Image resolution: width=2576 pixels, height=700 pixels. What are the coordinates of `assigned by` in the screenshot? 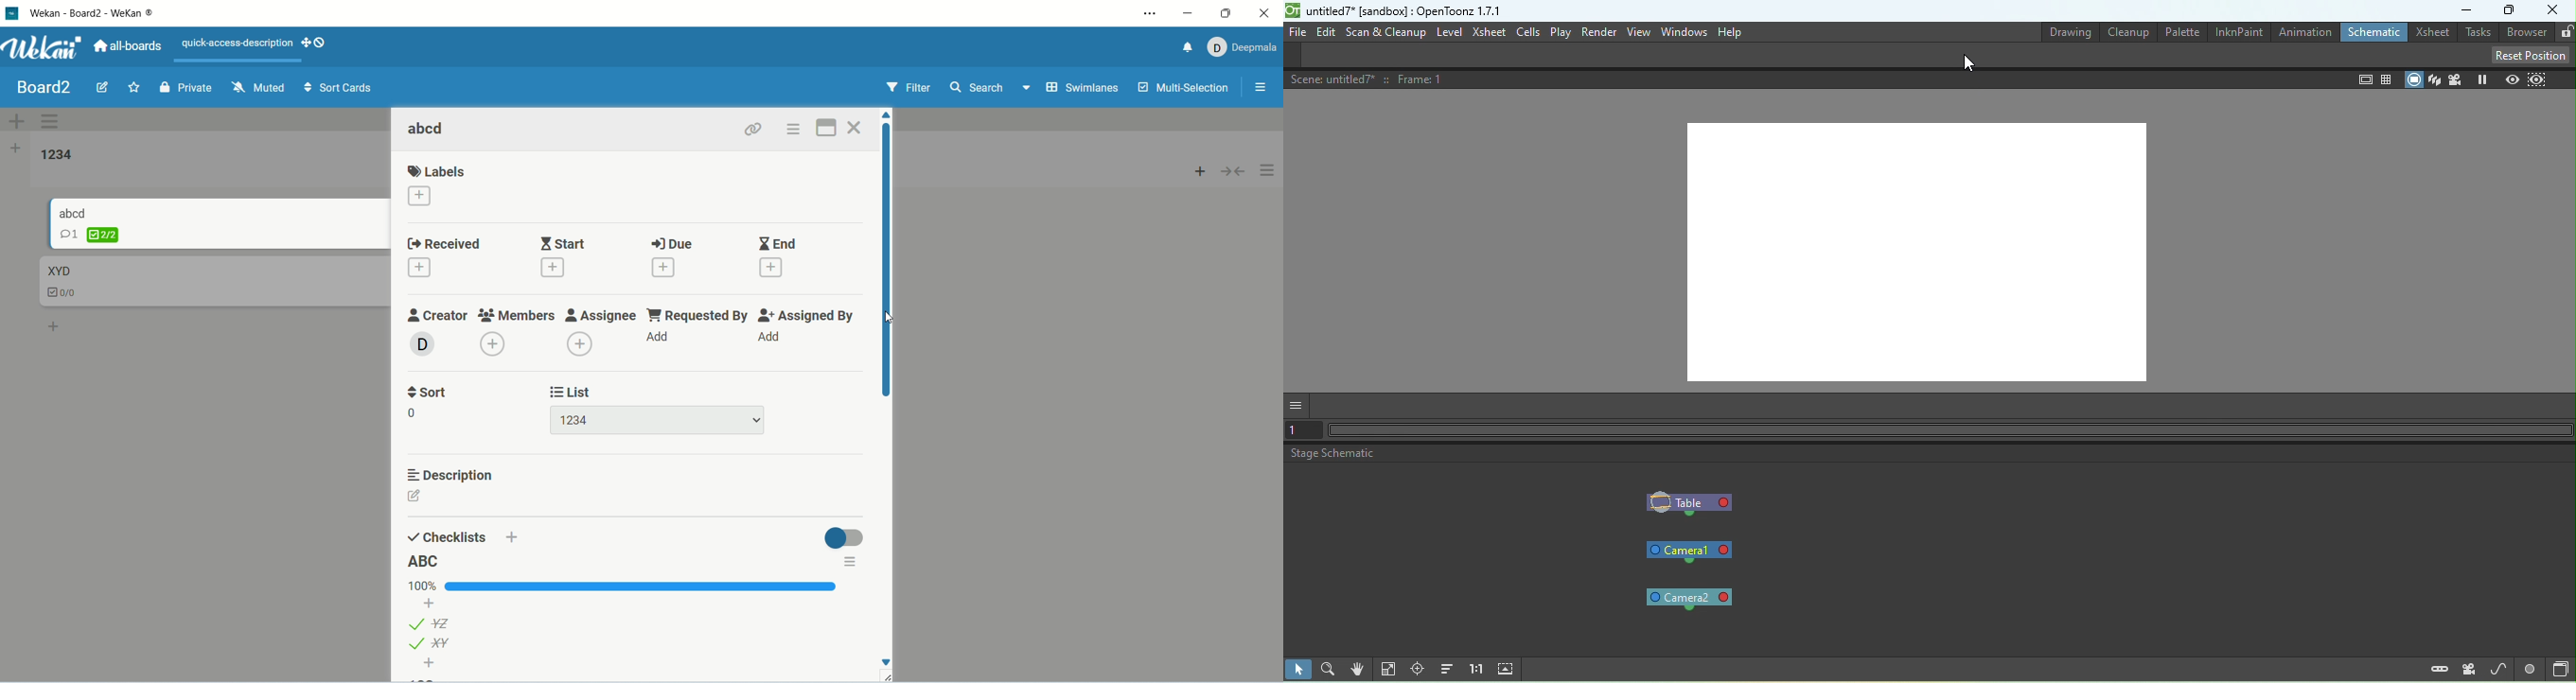 It's located at (807, 315).